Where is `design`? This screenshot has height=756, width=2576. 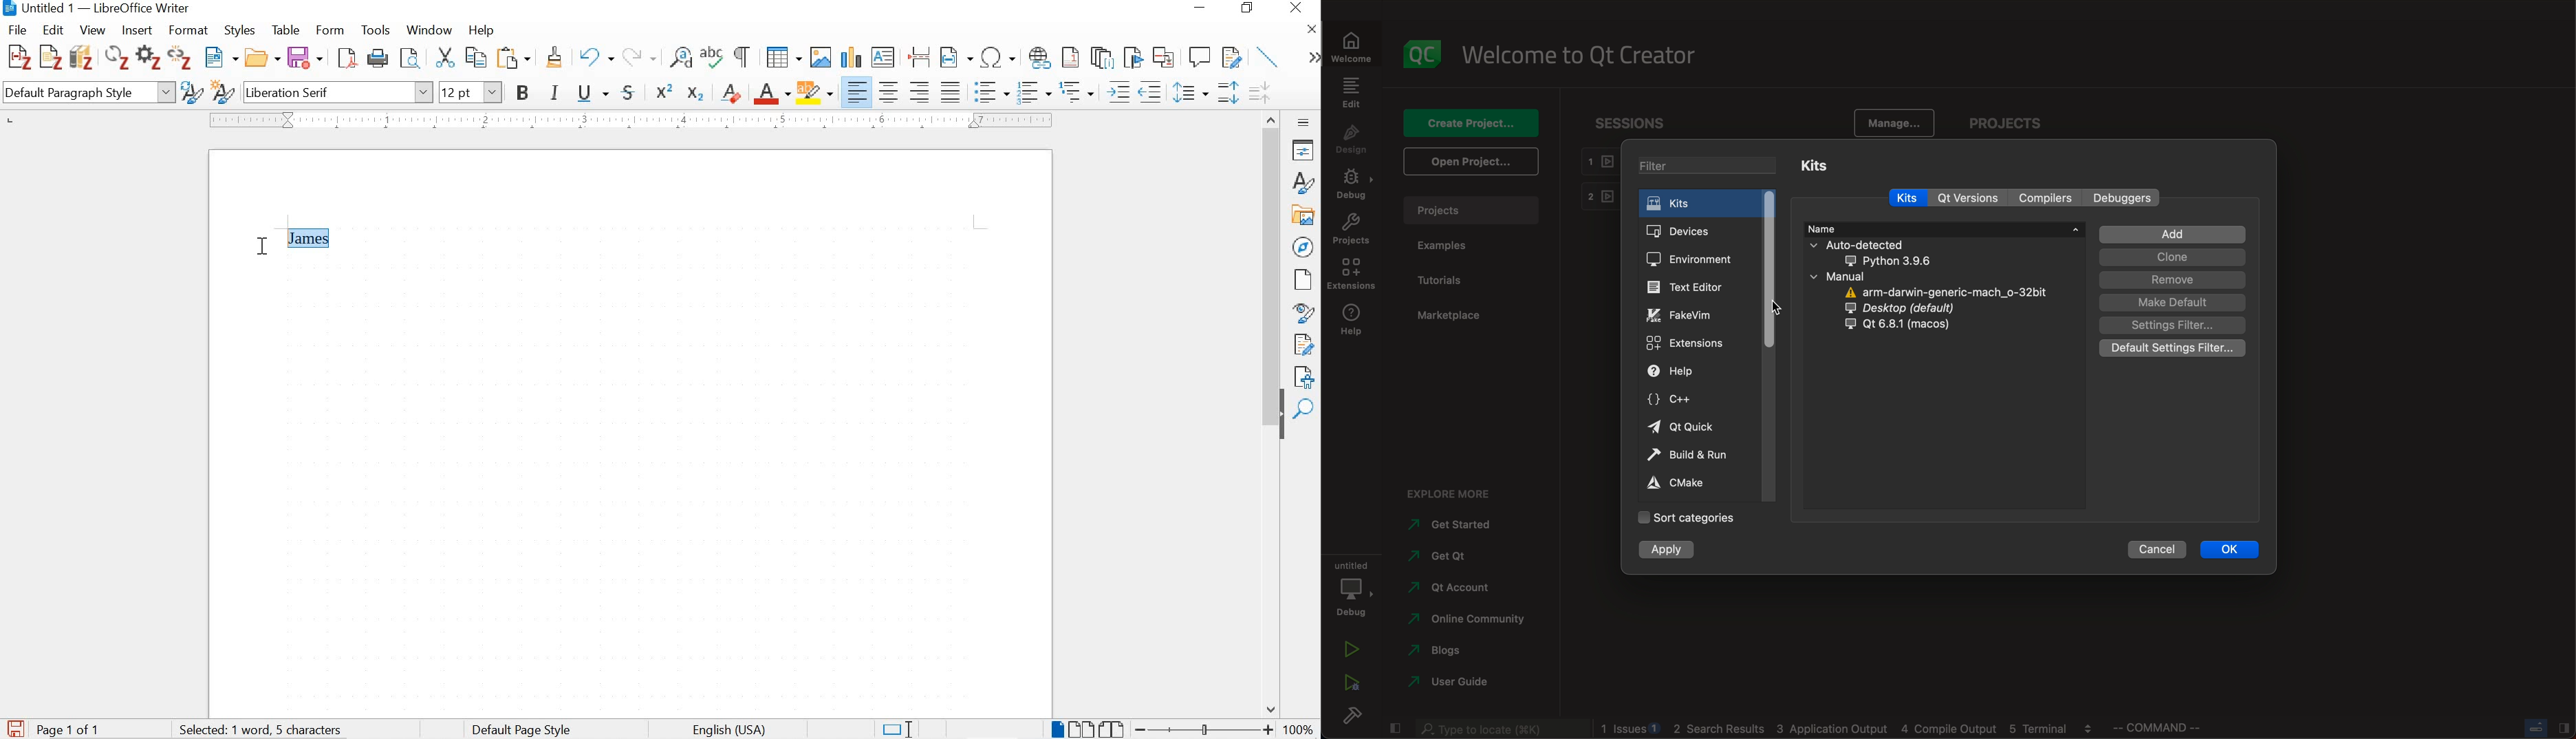 design is located at coordinates (1348, 140).